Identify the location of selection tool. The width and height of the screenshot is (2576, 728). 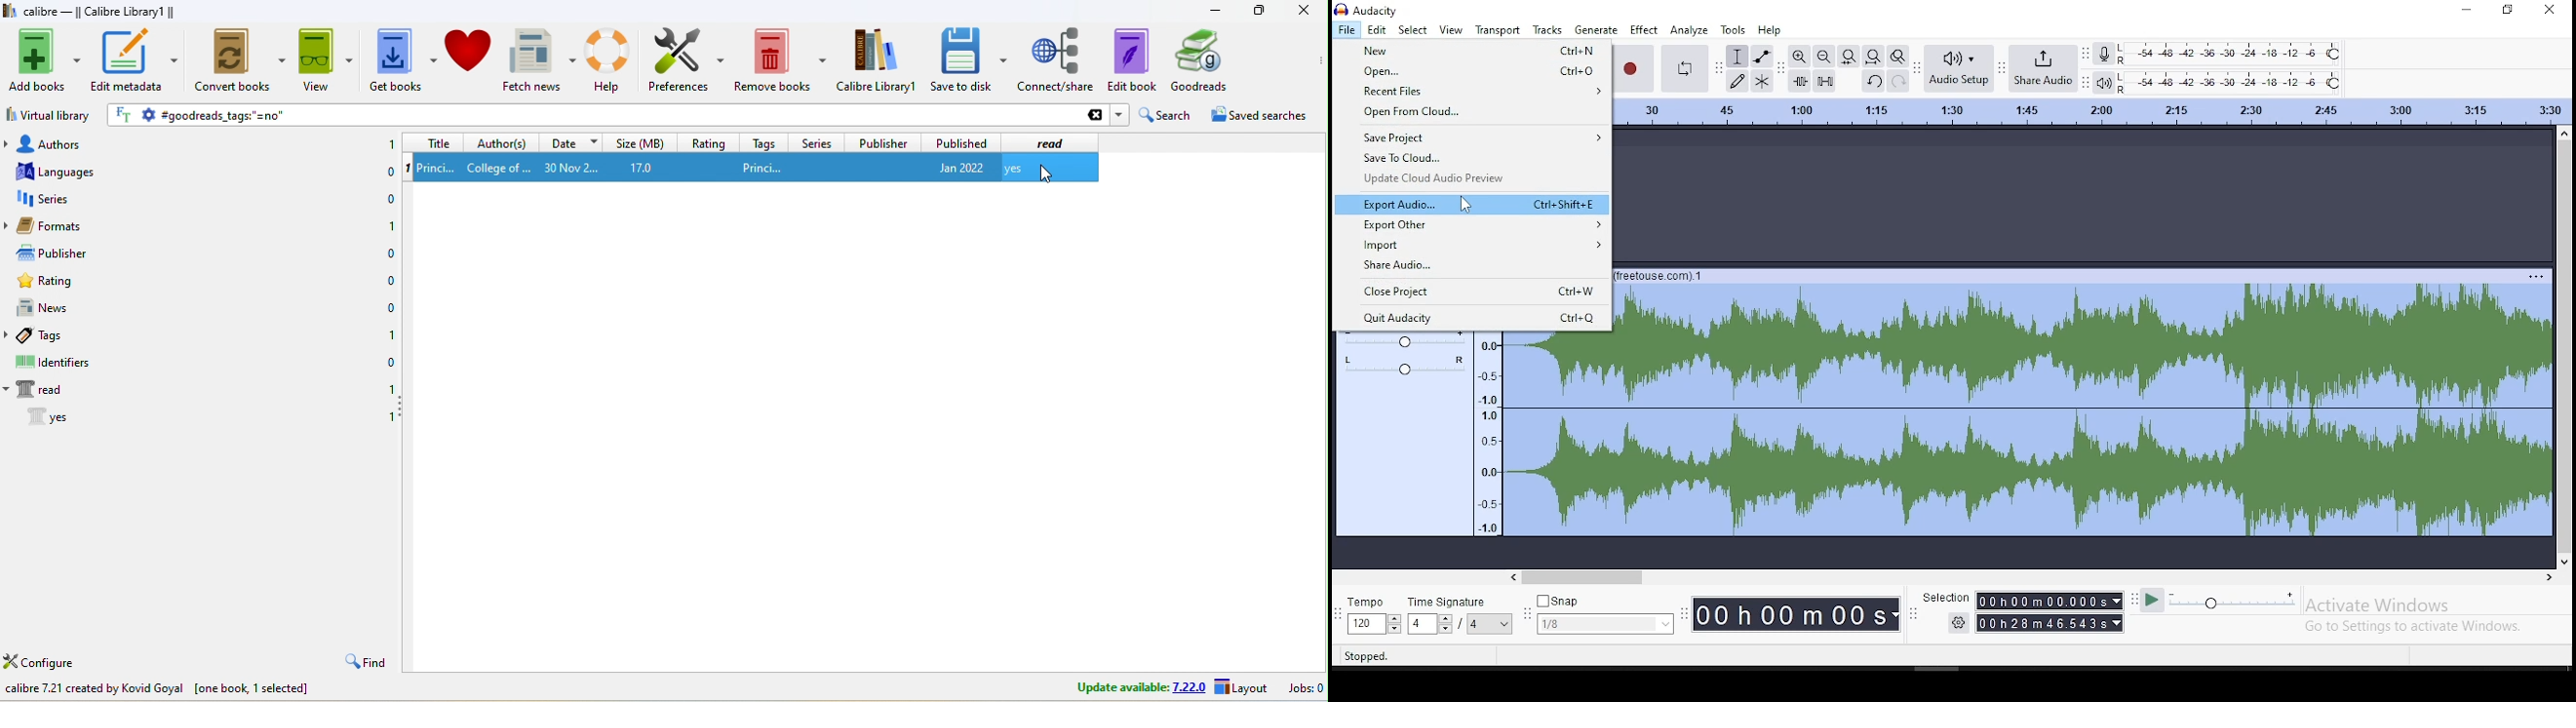
(1737, 57).